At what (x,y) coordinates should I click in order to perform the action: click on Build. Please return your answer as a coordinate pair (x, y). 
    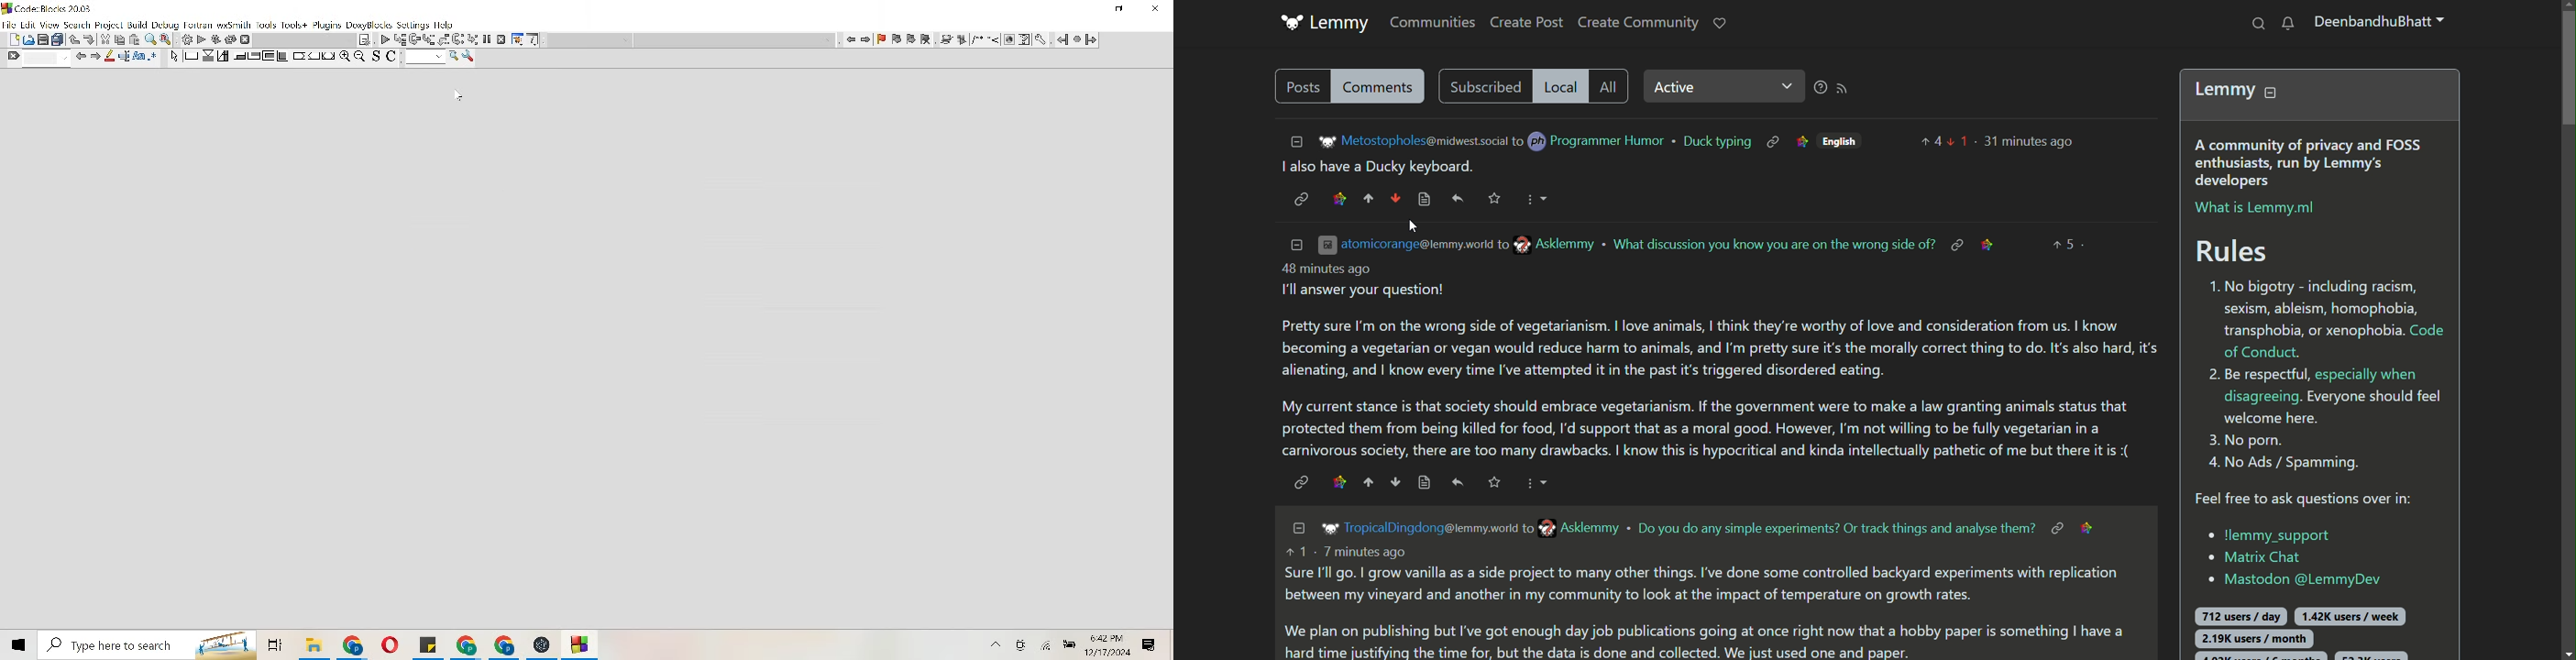
    Looking at the image, I should click on (138, 25).